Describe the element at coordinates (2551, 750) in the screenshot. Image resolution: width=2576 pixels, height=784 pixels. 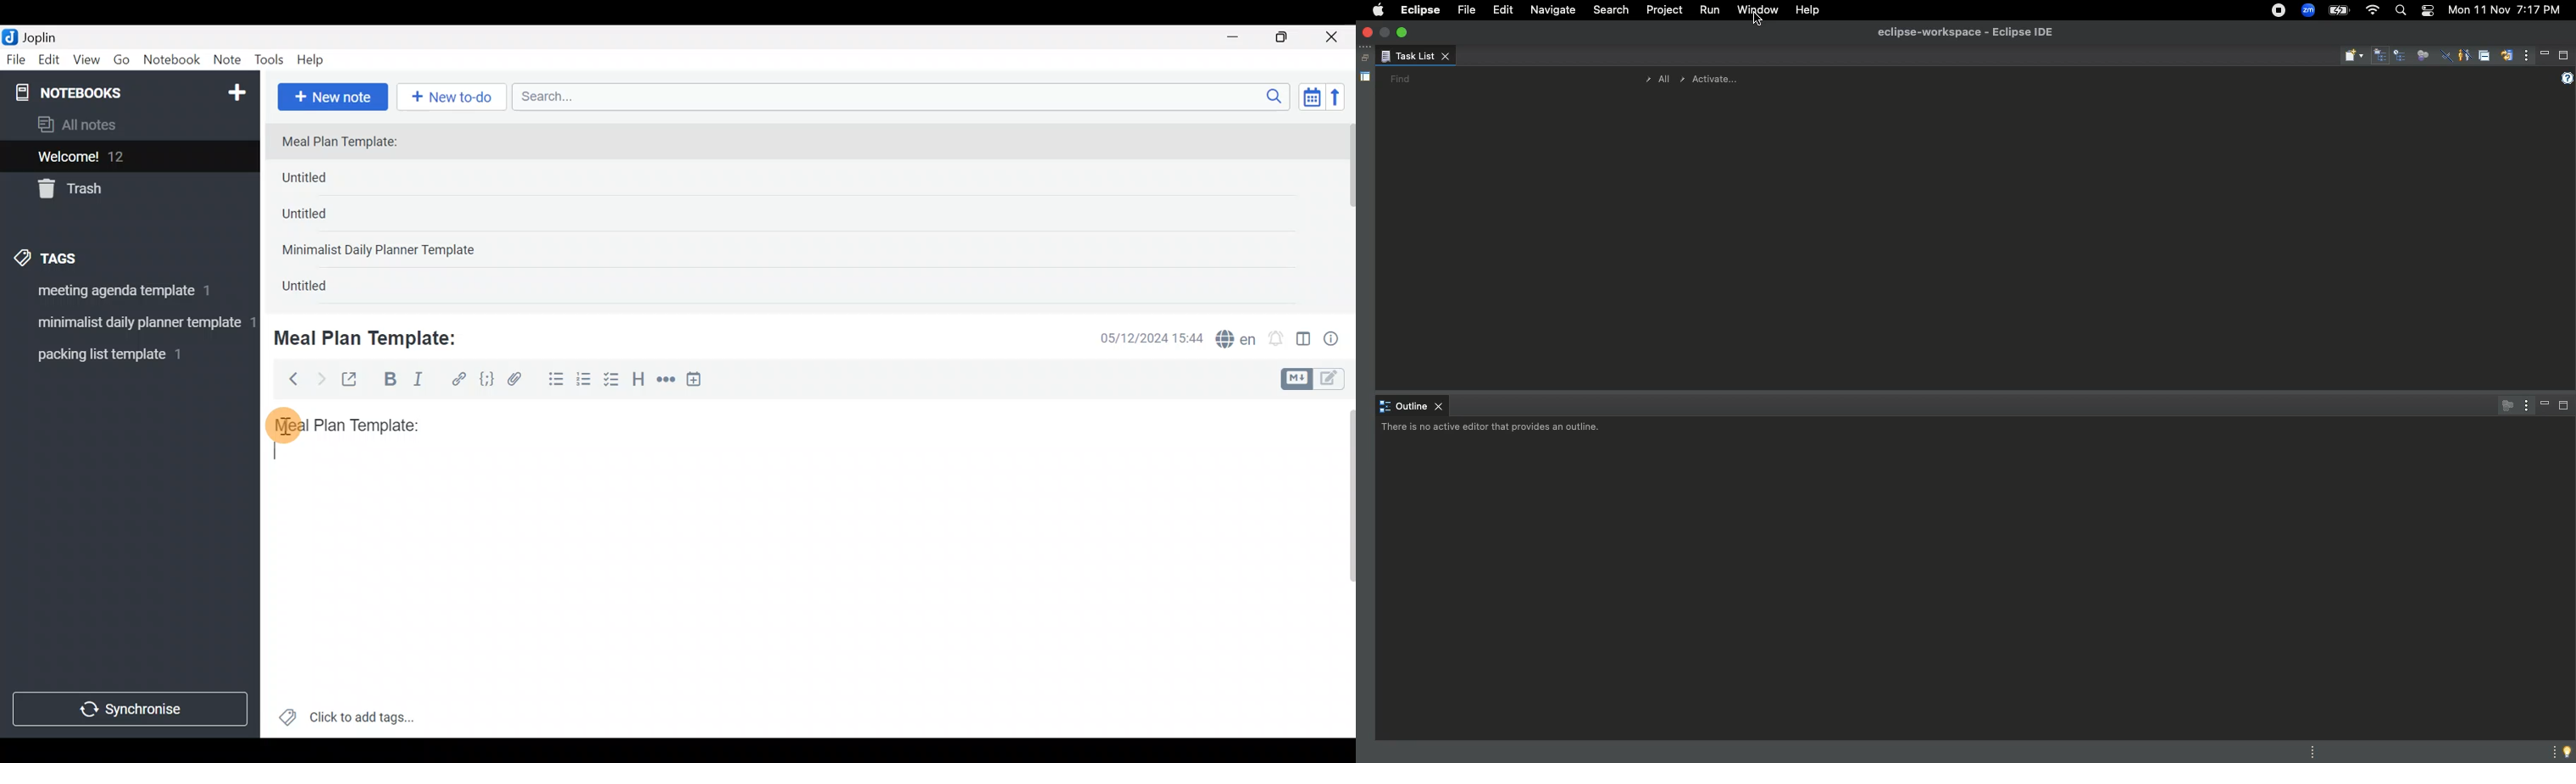
I see `more` at that location.